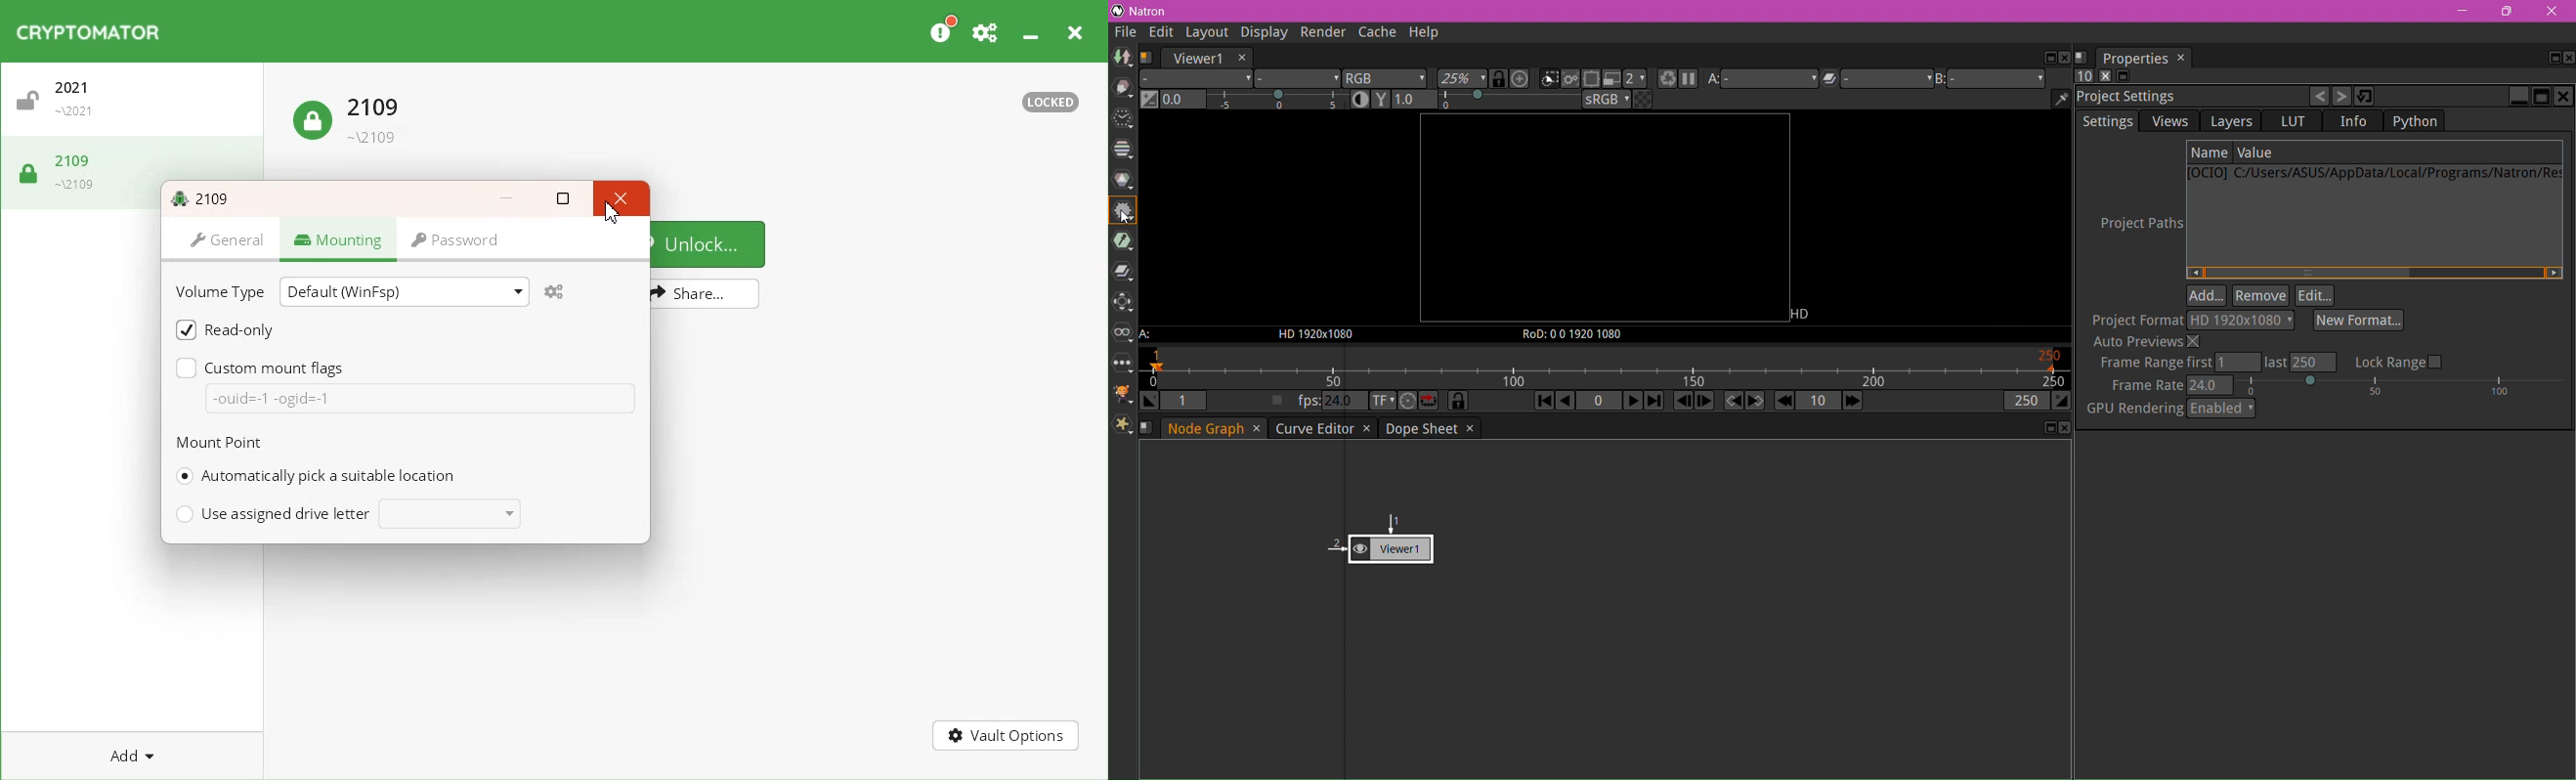  I want to click on Default (WinFsp), so click(404, 290).